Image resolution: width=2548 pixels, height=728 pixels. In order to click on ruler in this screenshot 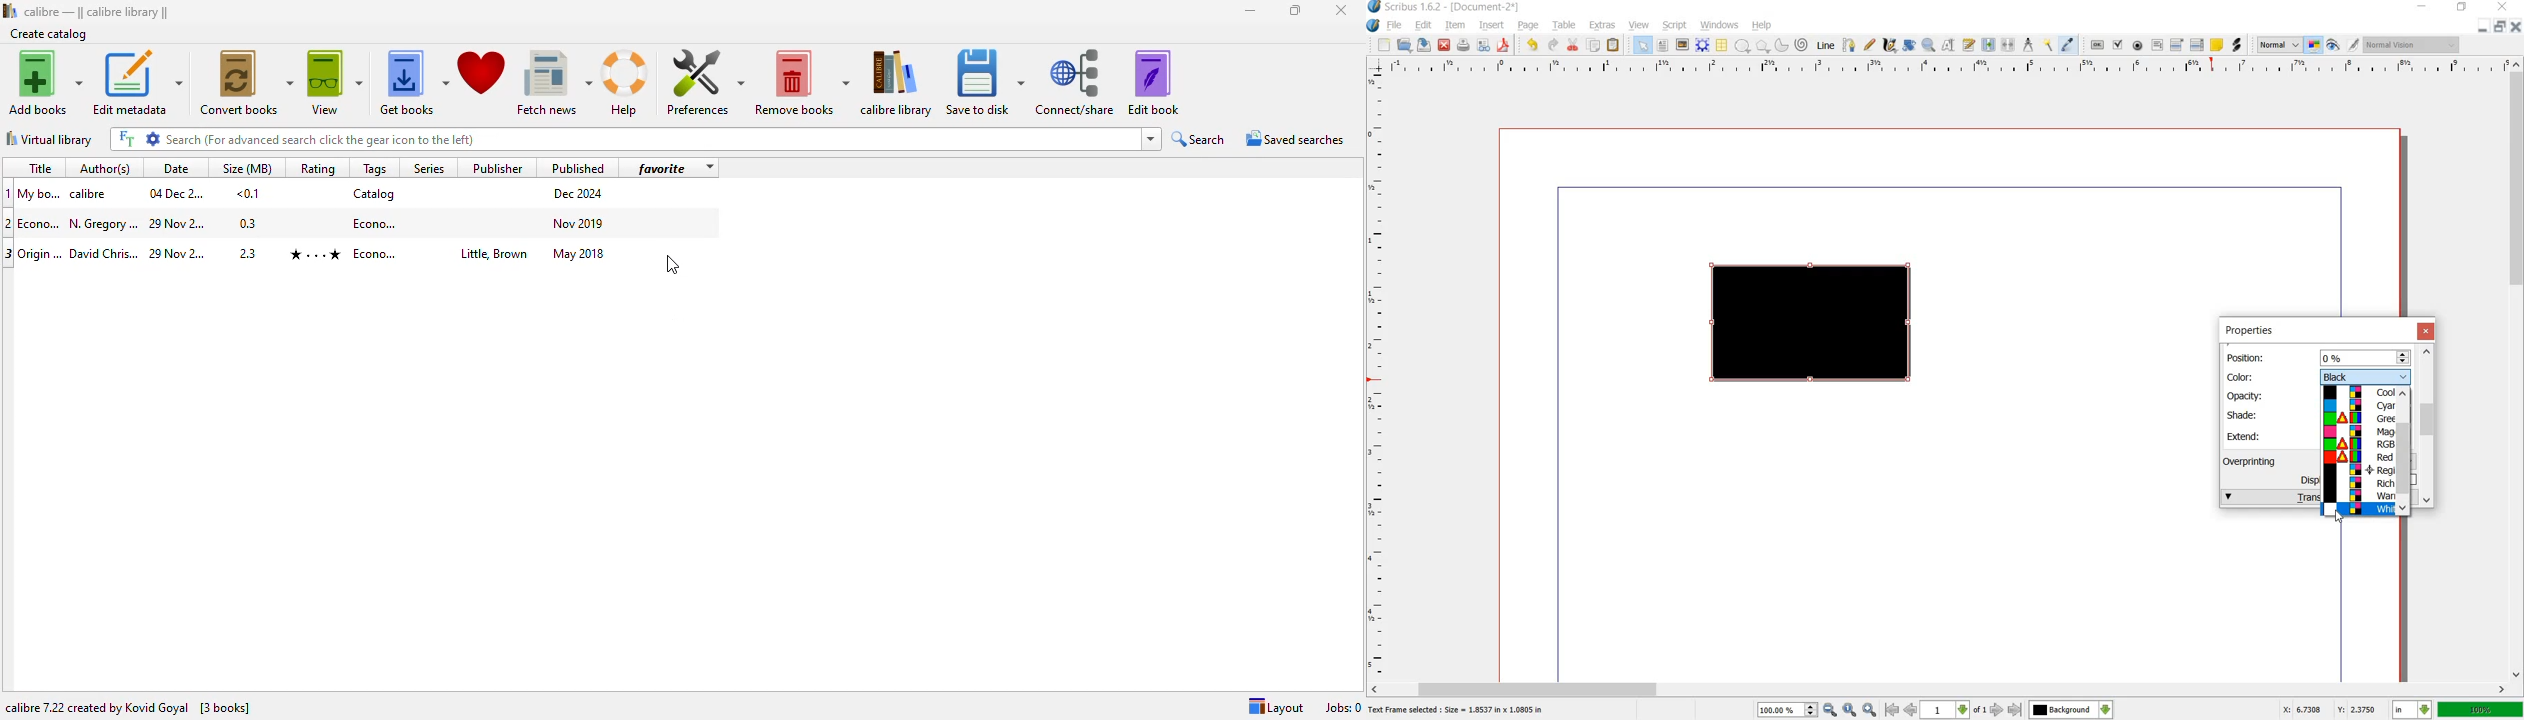, I will do `click(1378, 375)`.